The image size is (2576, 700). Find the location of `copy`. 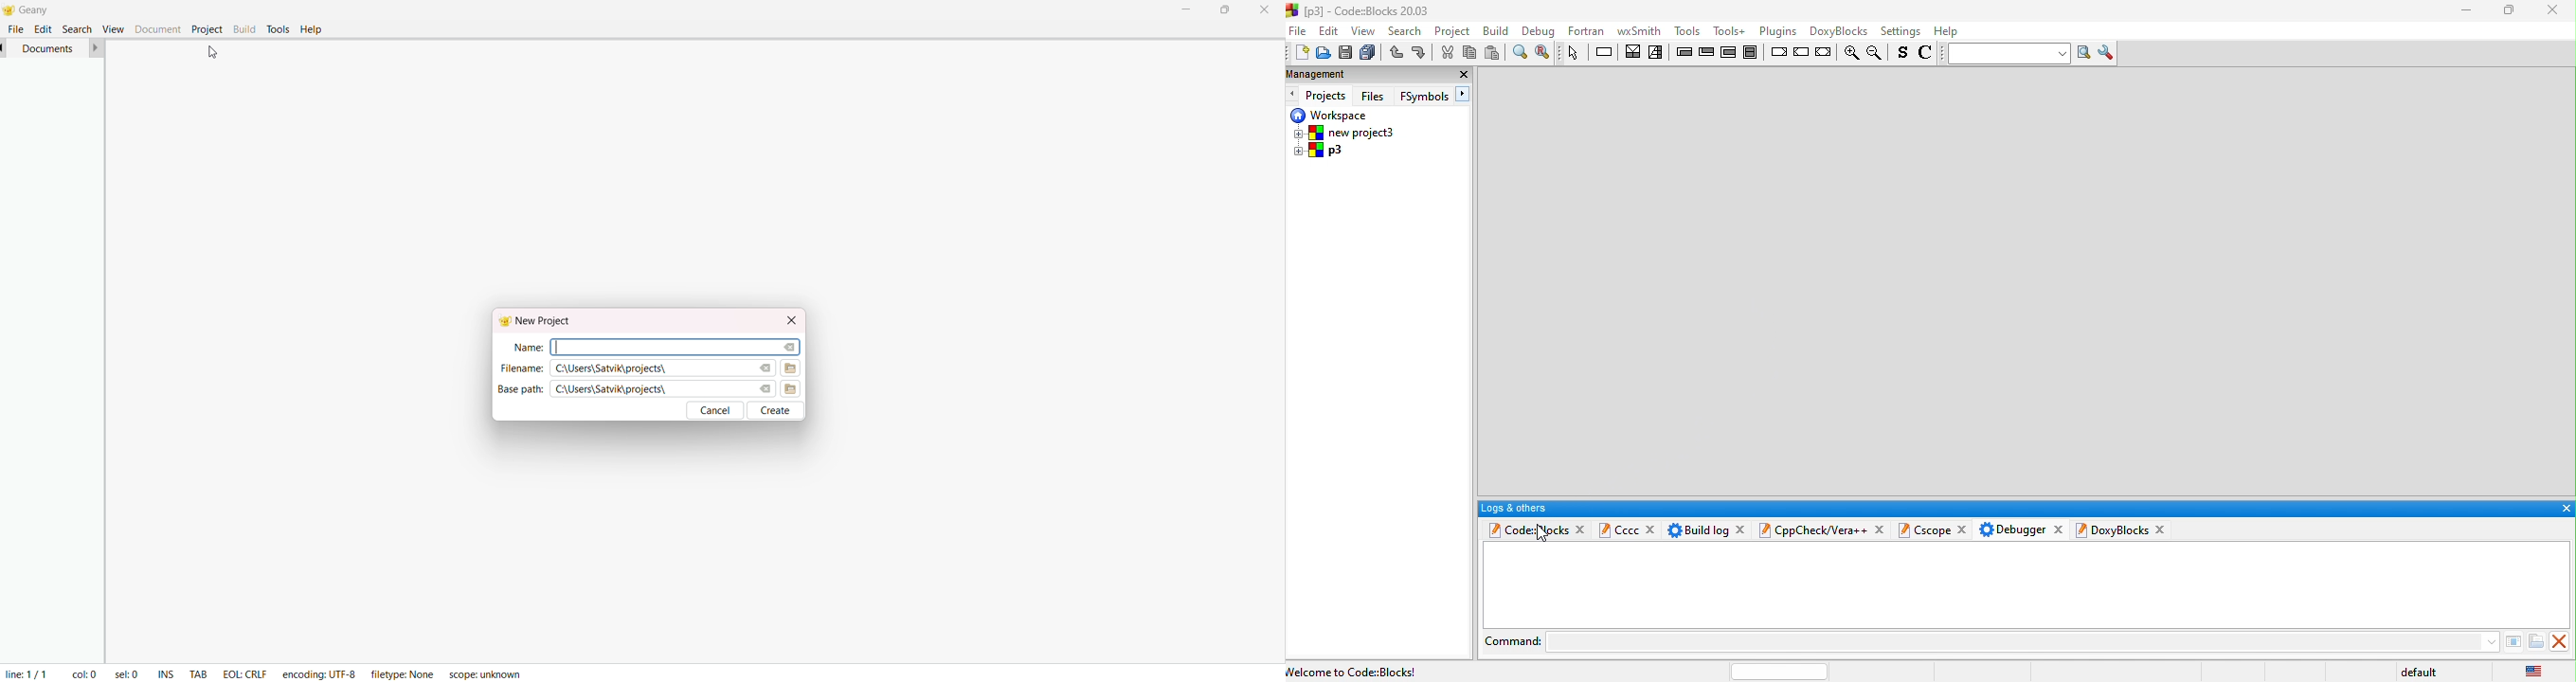

copy is located at coordinates (1469, 53).